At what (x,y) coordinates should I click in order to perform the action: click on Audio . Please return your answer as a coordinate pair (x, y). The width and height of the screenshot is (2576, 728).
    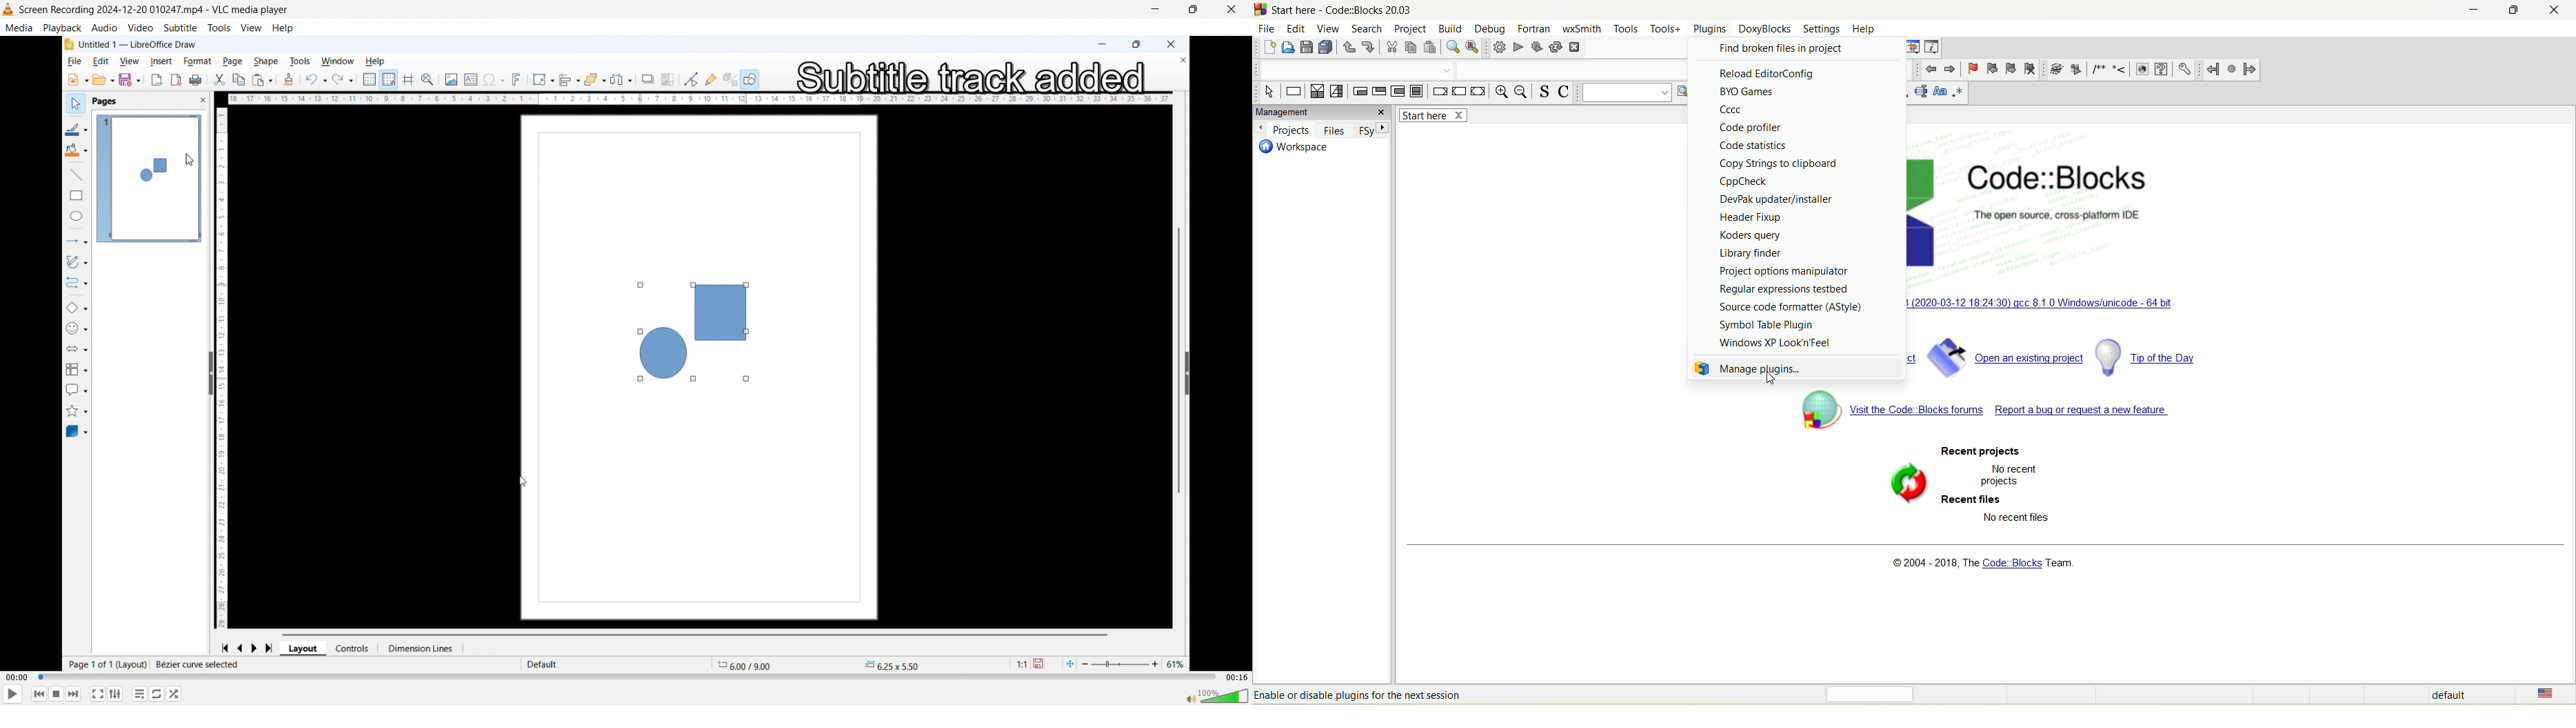
    Looking at the image, I should click on (105, 27).